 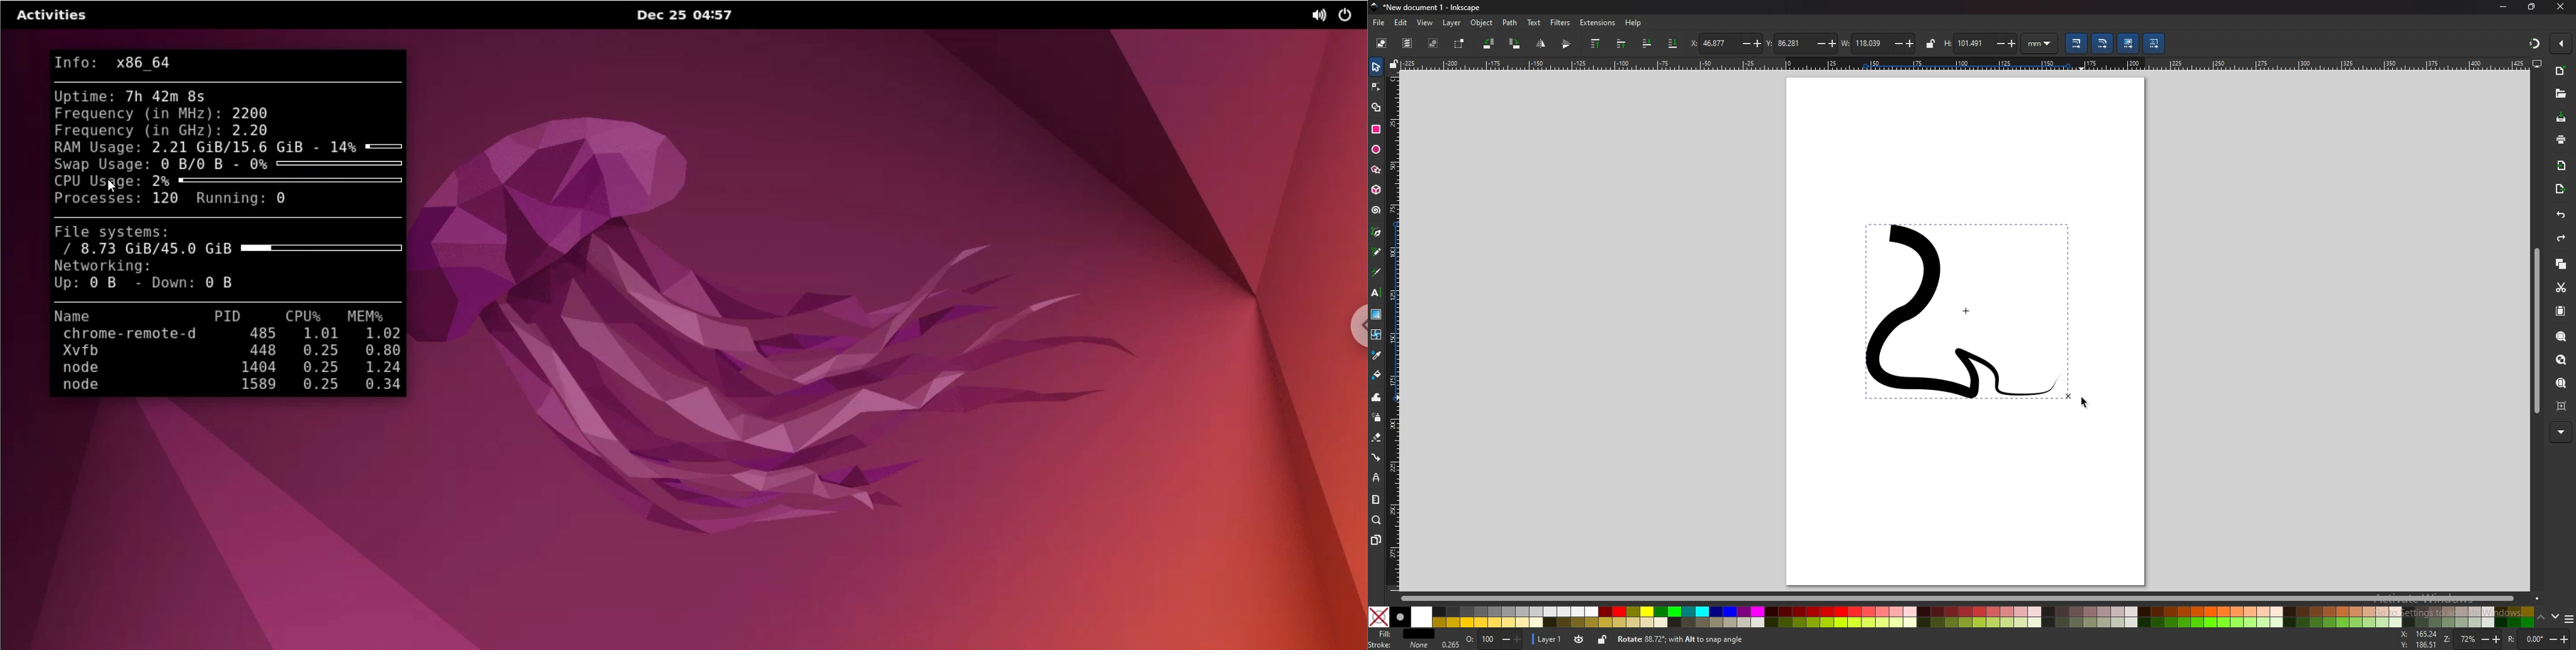 I want to click on gradient, so click(x=1377, y=314).